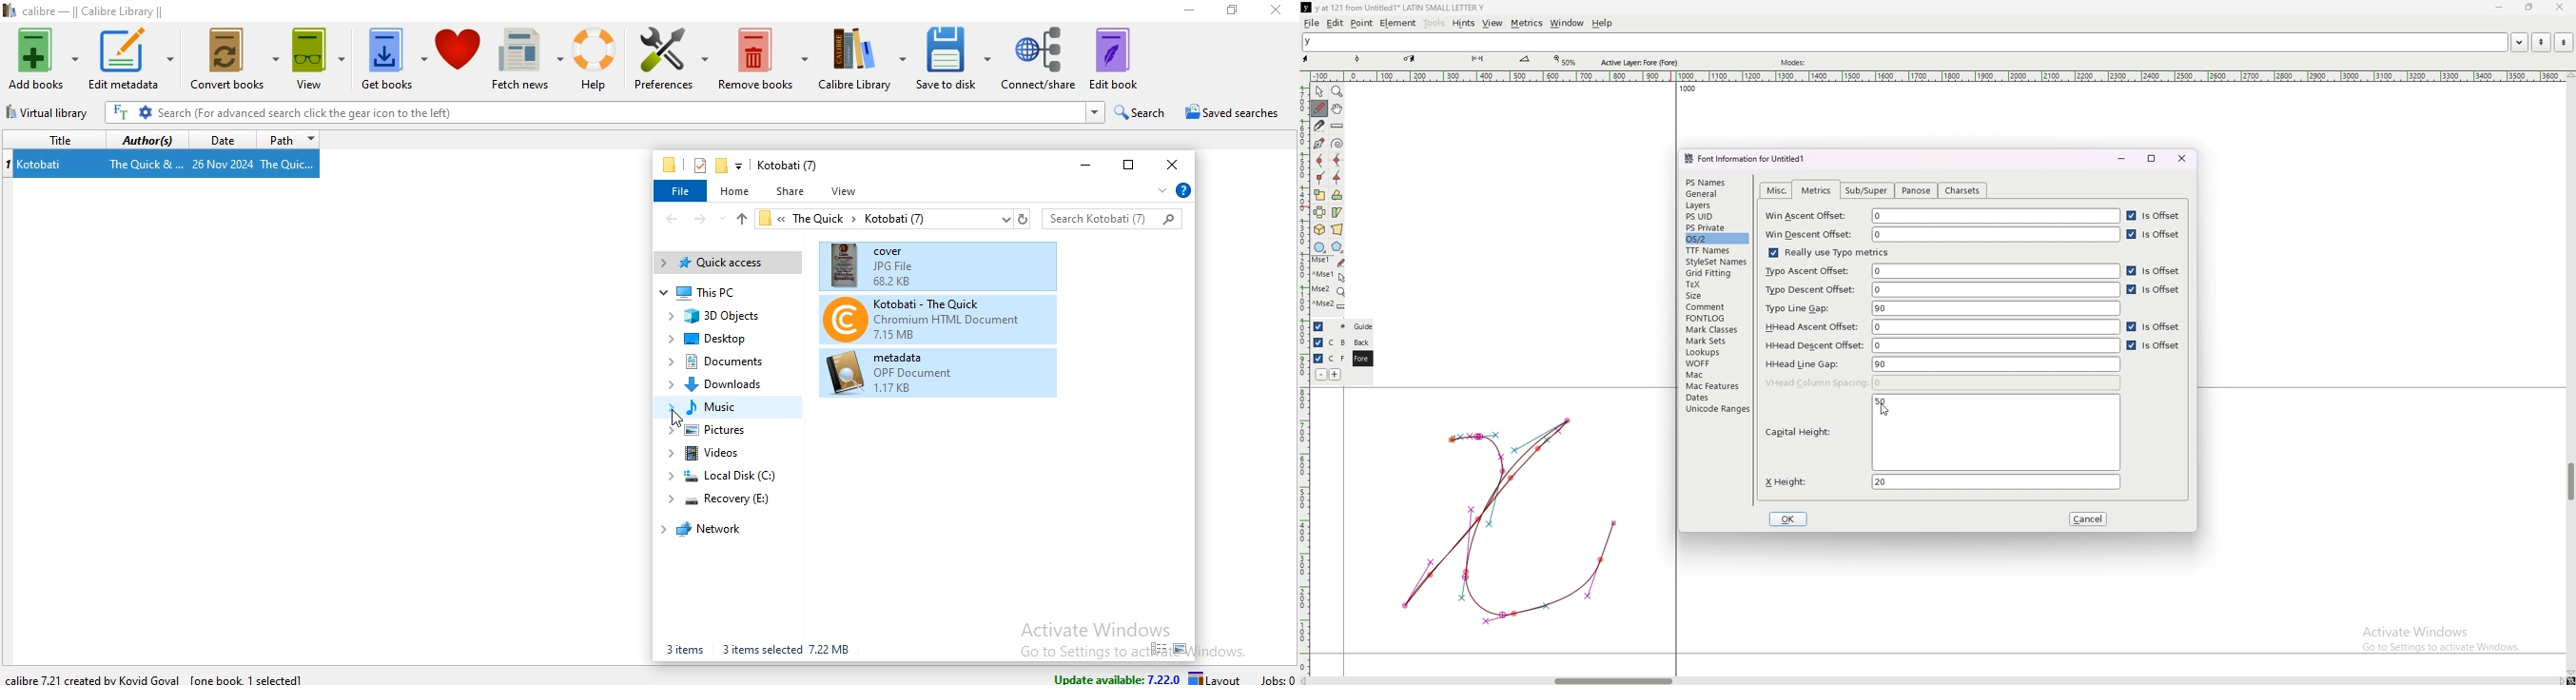 The width and height of the screenshot is (2576, 700). Describe the element at coordinates (1329, 306) in the screenshot. I see `mse 2` at that location.